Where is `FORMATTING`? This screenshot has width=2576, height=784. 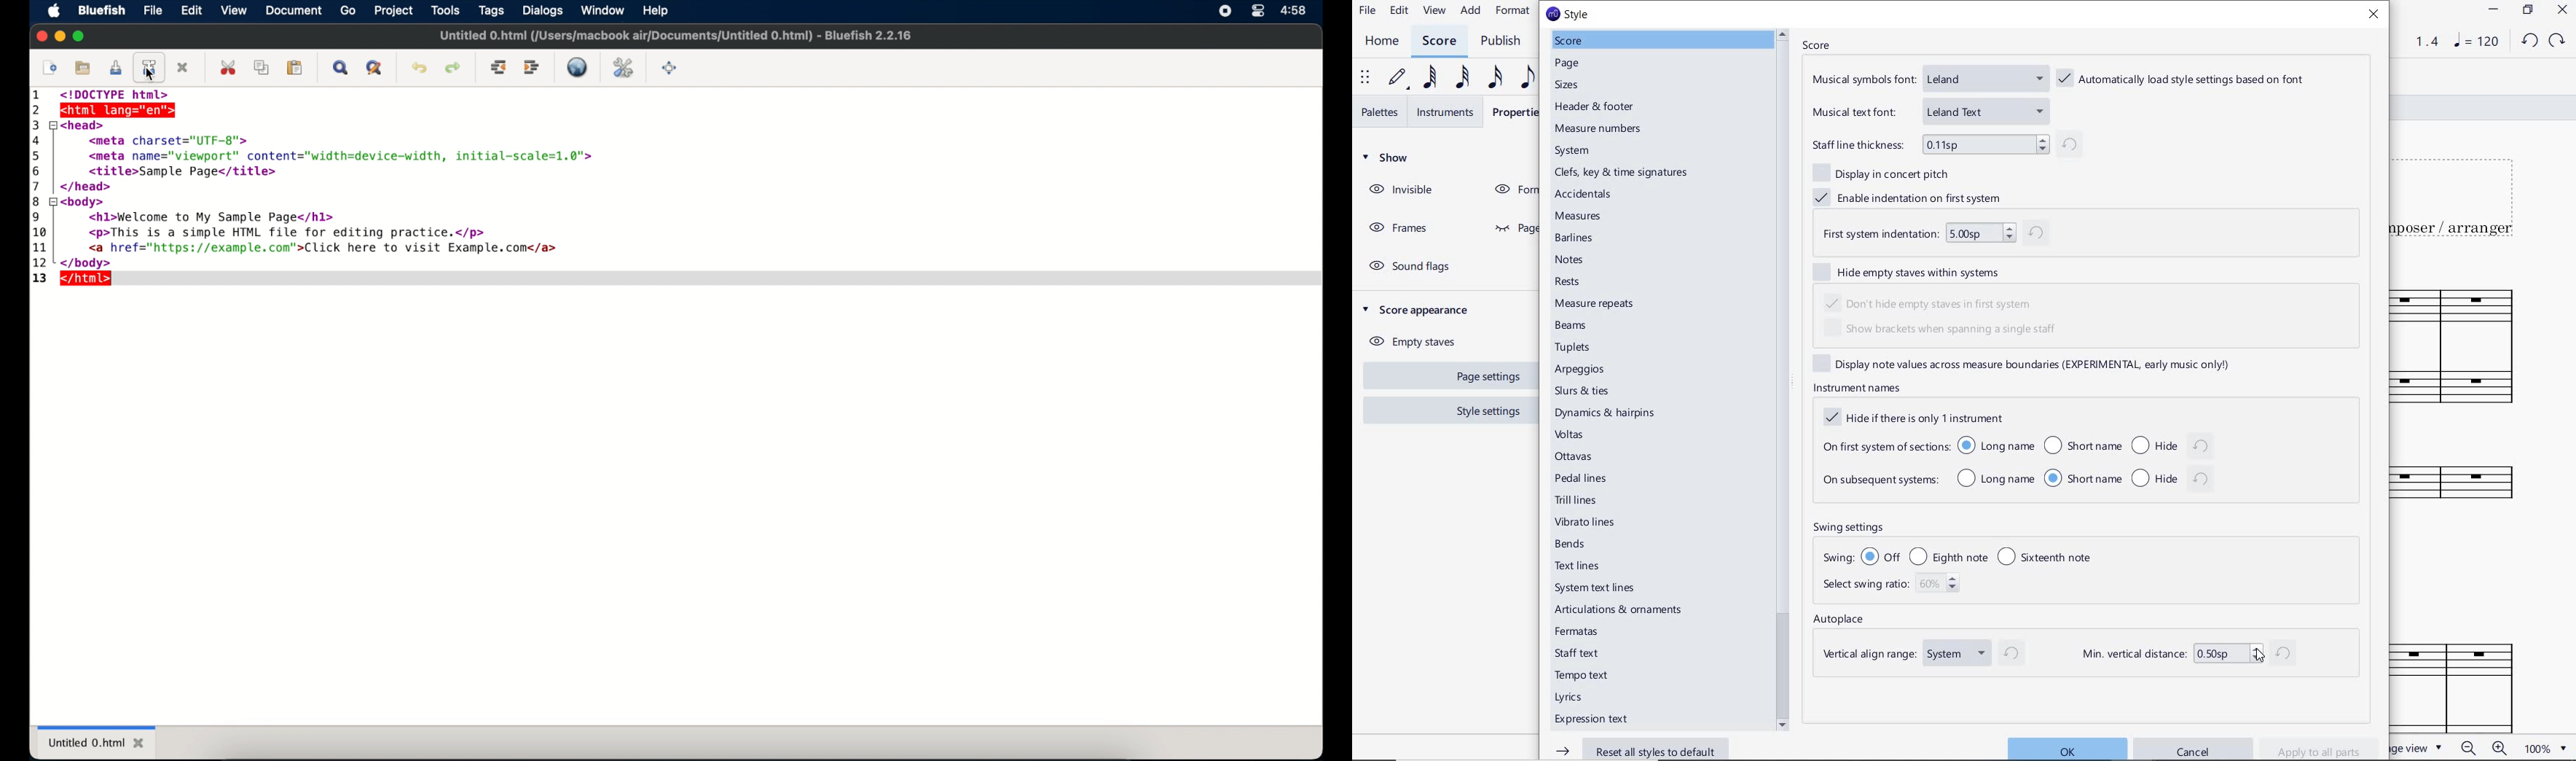
FORMATTING is located at coordinates (1512, 190).